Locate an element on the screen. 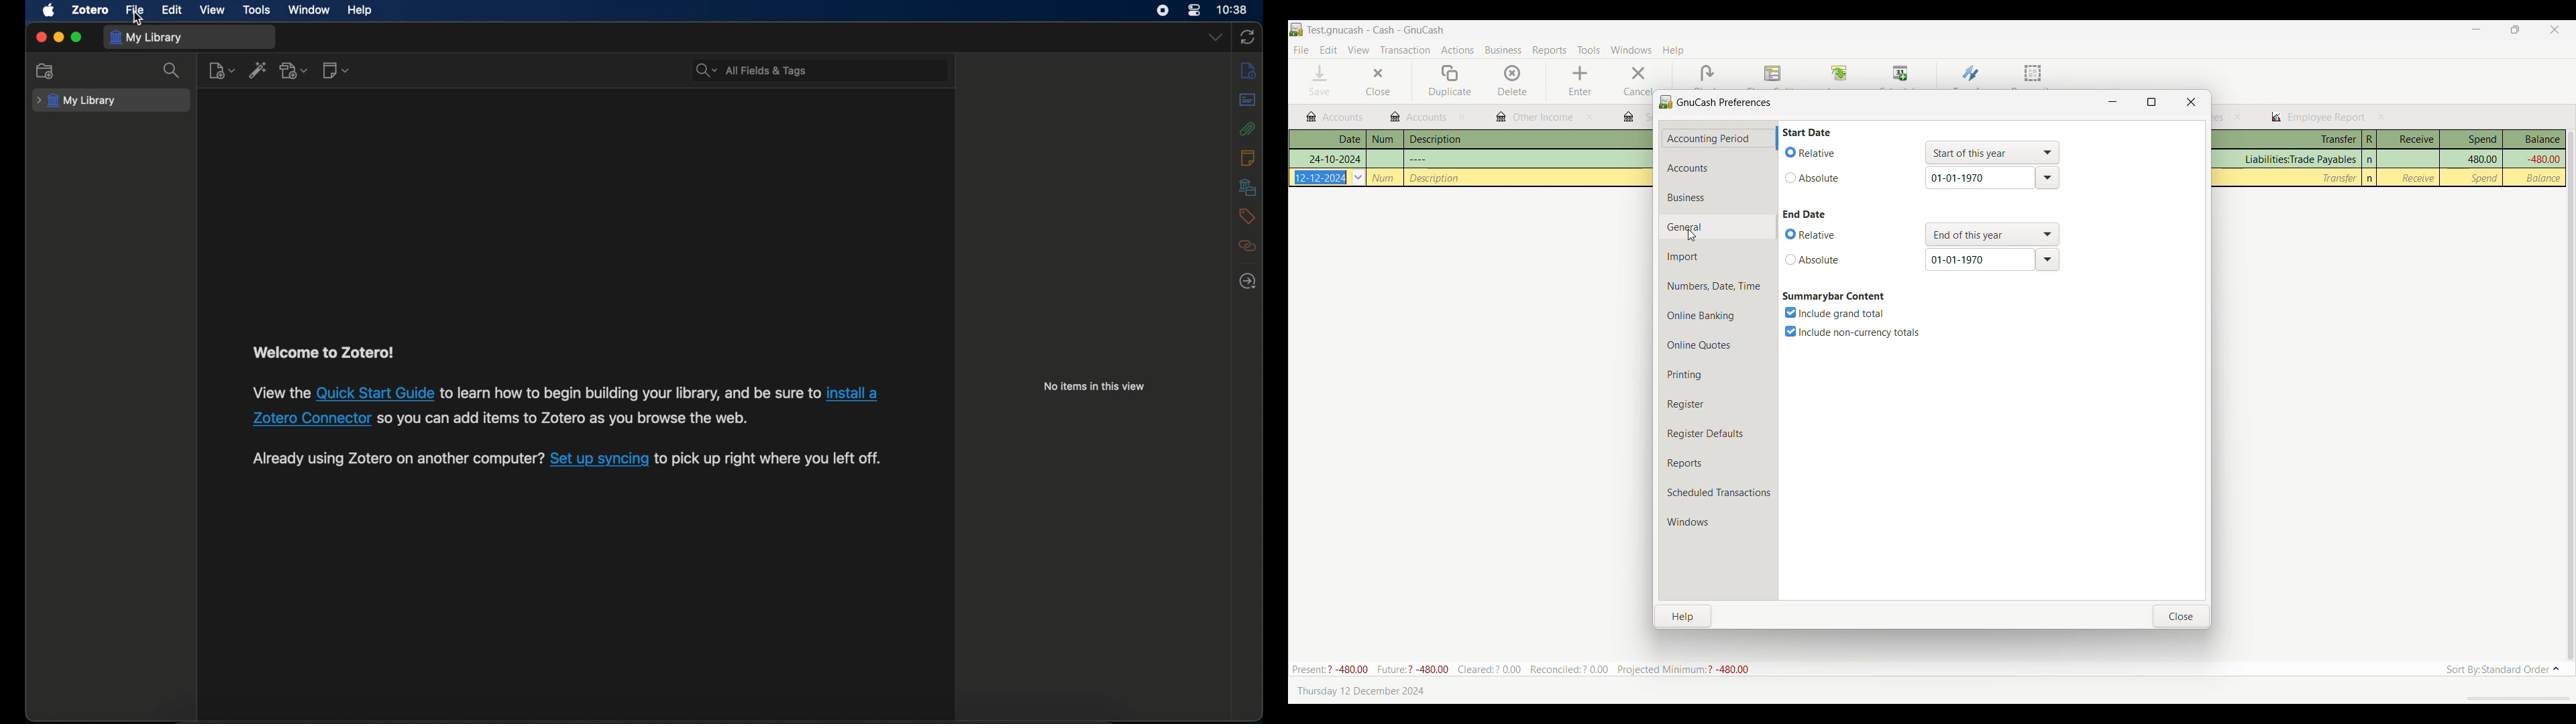 The image size is (2576, 728). vertical slider is located at coordinates (2570, 389).